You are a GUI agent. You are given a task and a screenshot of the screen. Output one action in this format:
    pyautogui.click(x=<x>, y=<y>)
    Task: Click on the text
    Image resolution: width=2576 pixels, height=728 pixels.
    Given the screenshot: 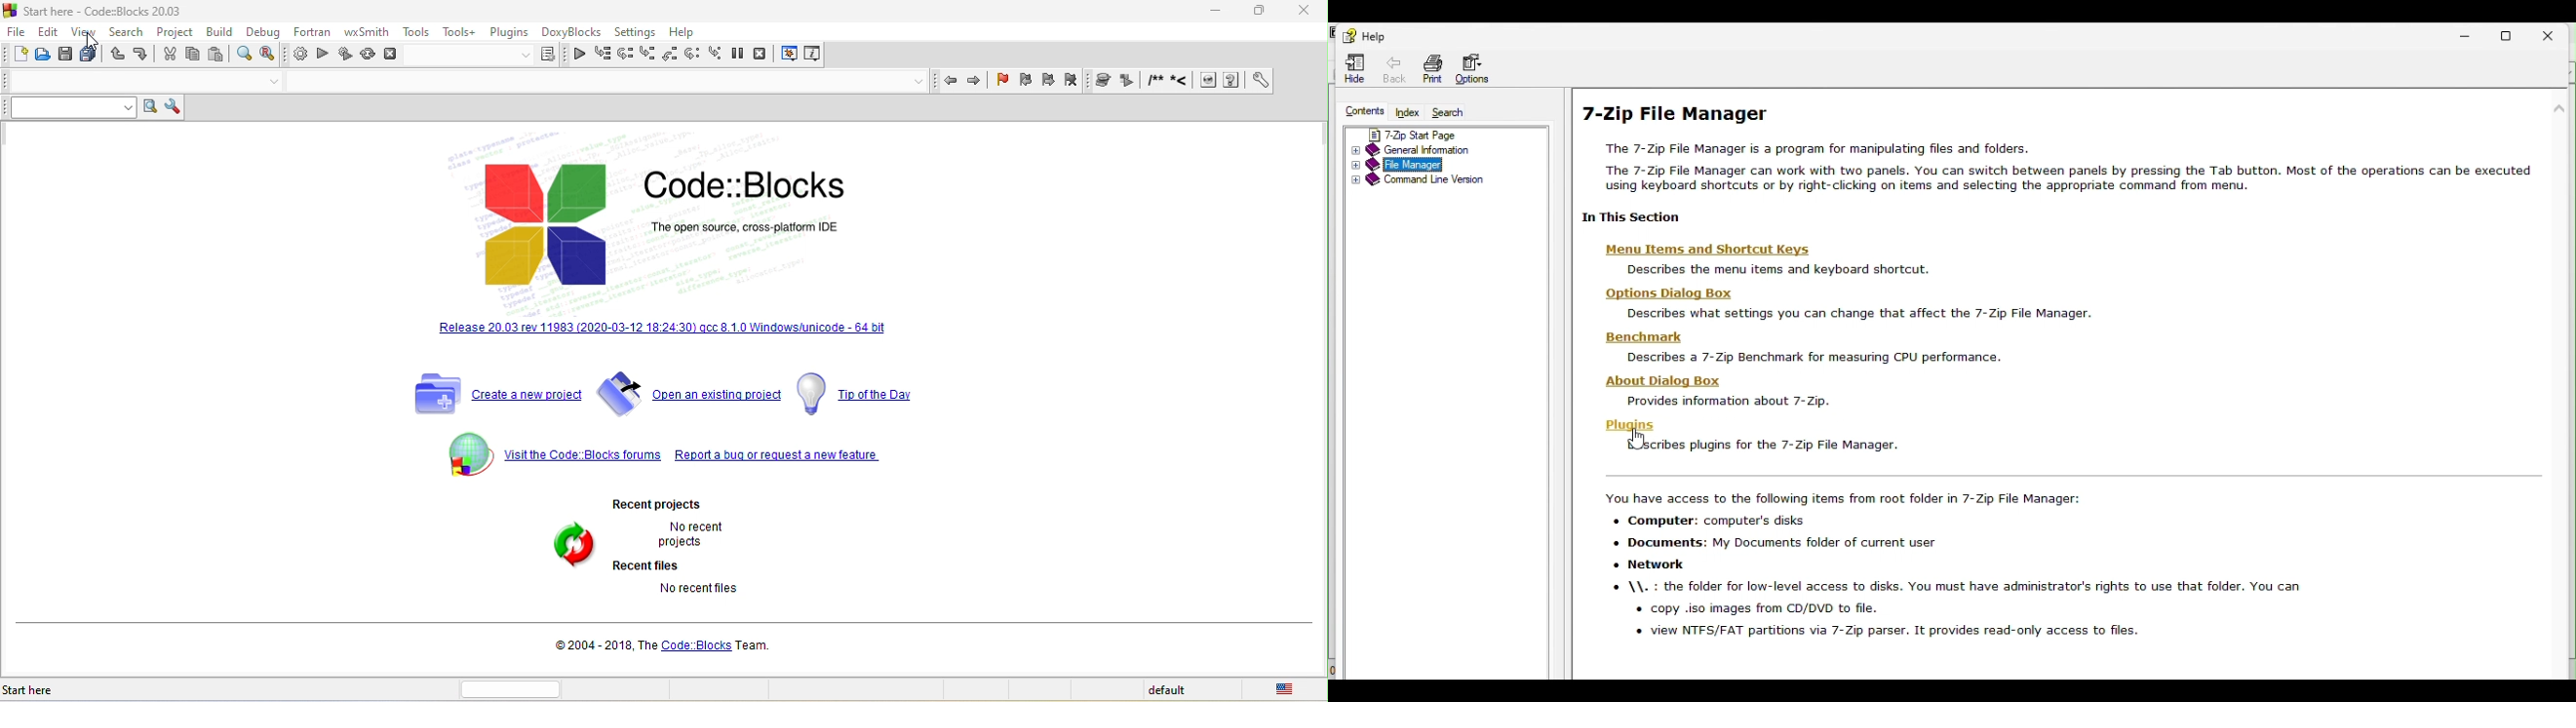 What is the action you would take?
    pyautogui.click(x=1854, y=313)
    